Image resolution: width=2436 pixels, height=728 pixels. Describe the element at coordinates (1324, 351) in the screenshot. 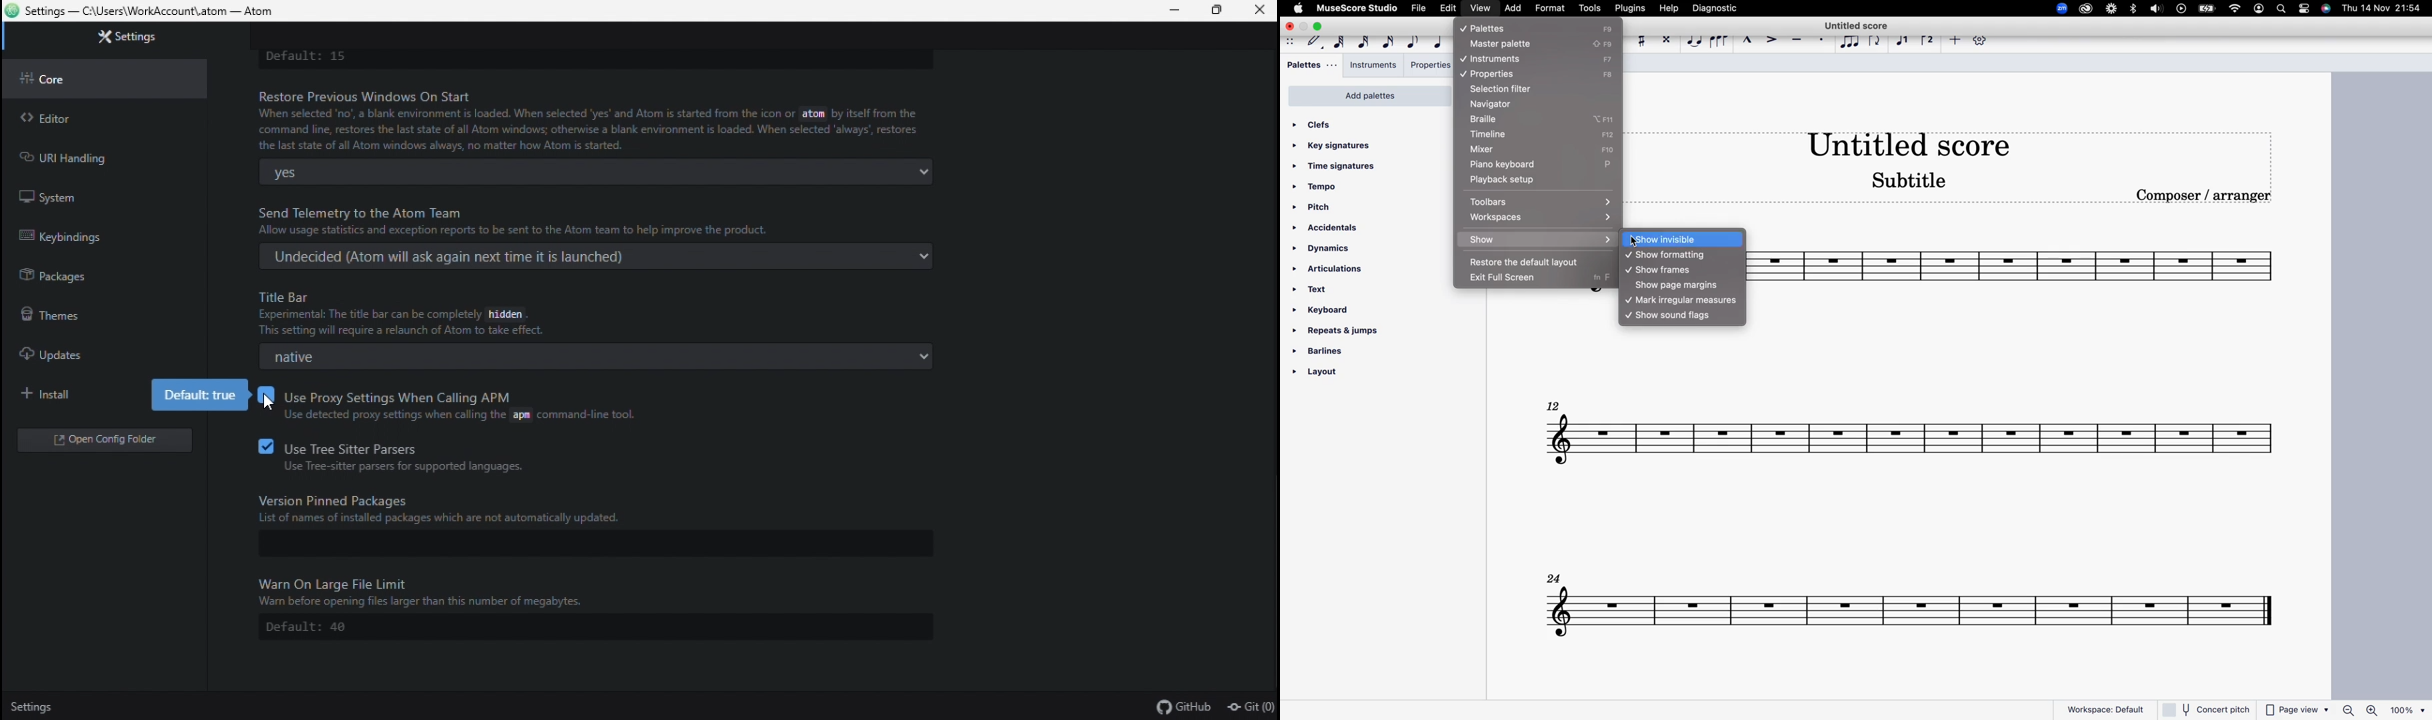

I see `barlines` at that location.